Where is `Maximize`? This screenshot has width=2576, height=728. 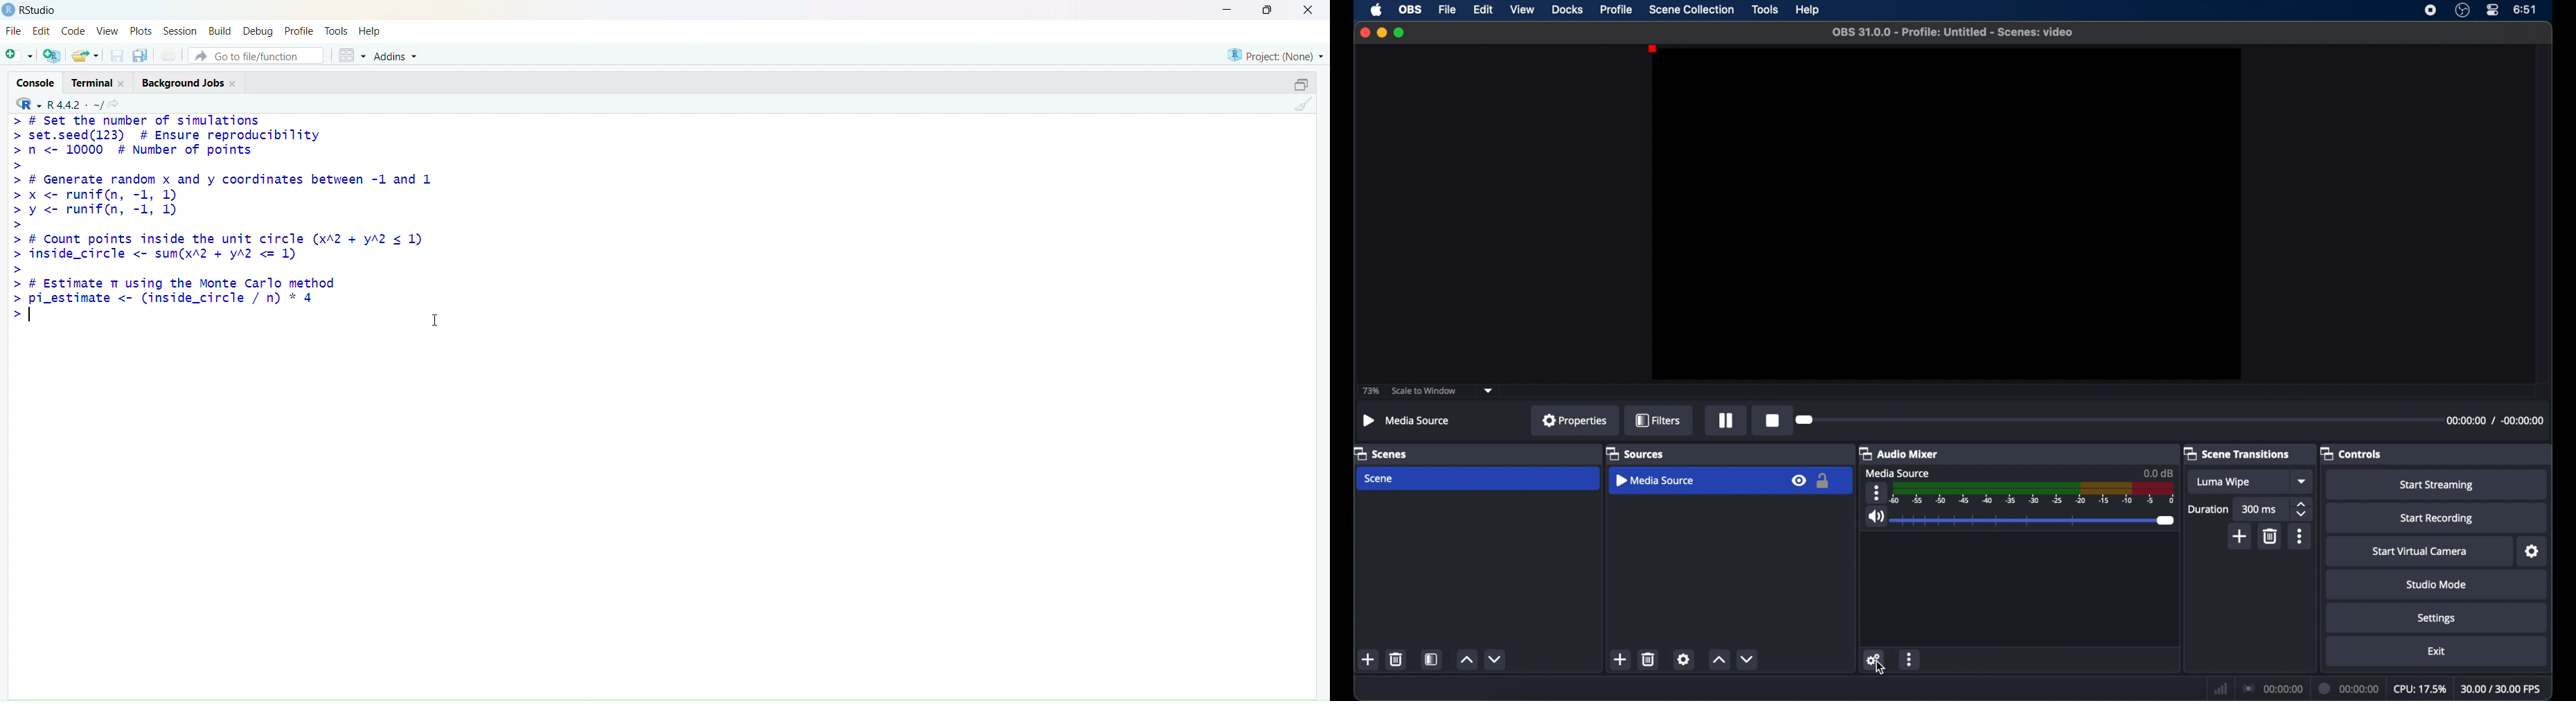 Maximize is located at coordinates (1303, 84).